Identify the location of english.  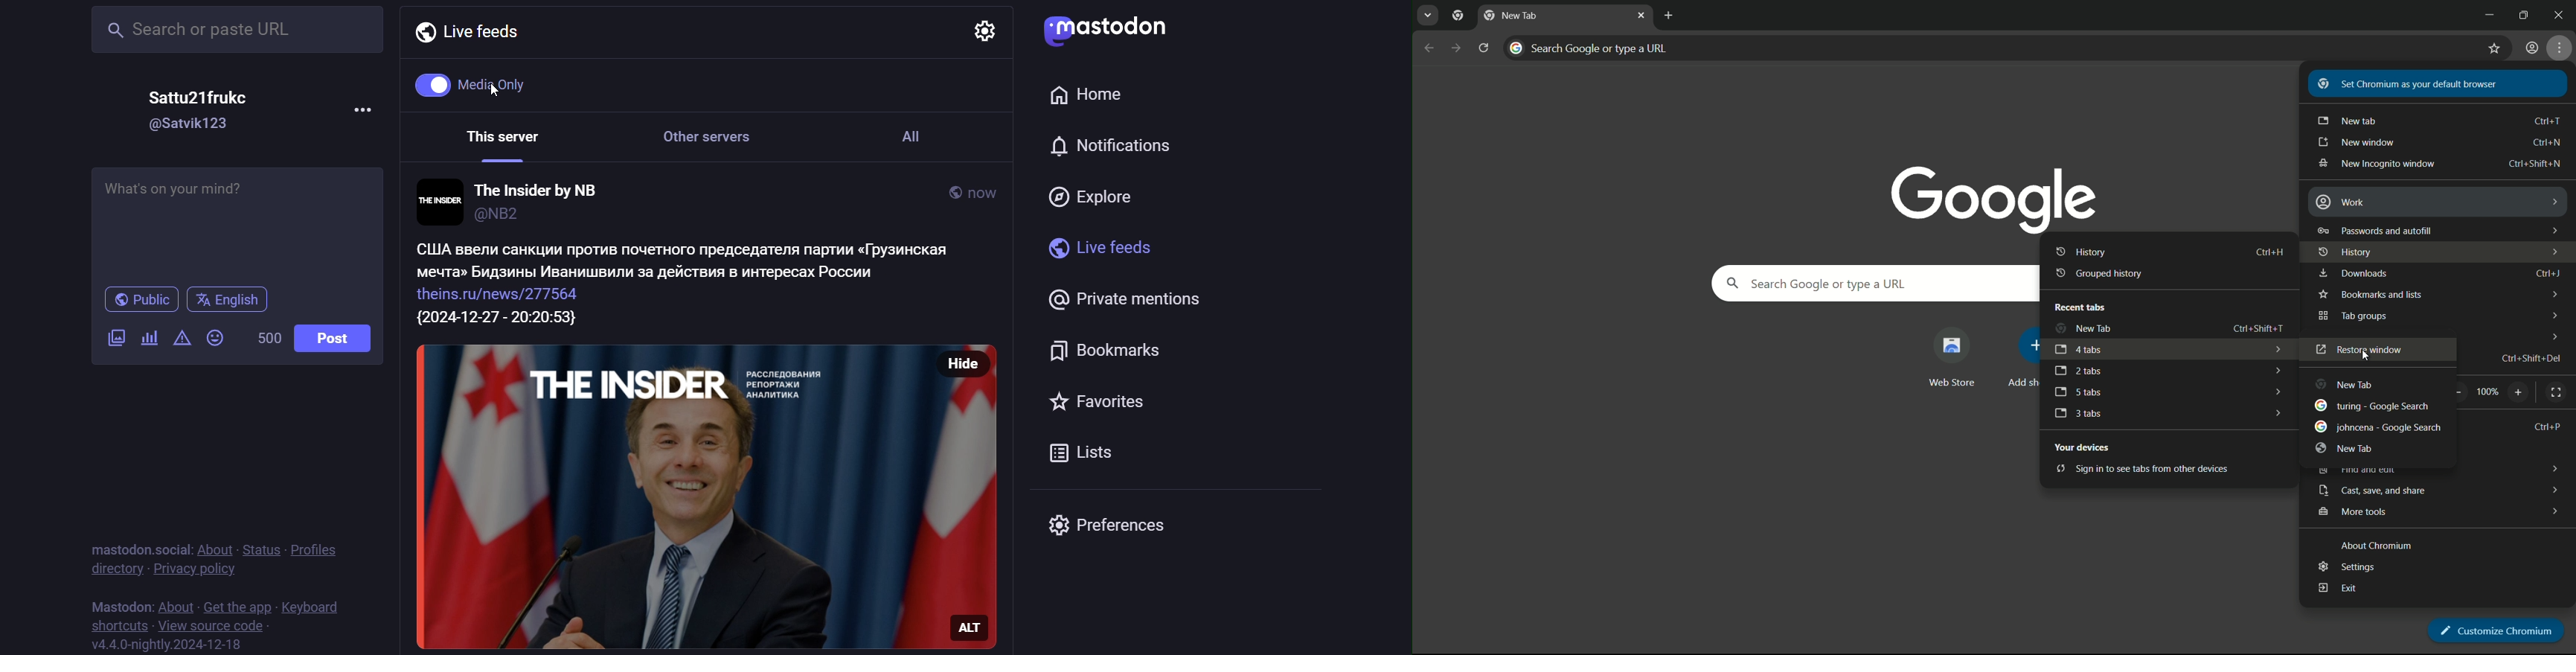
(231, 301).